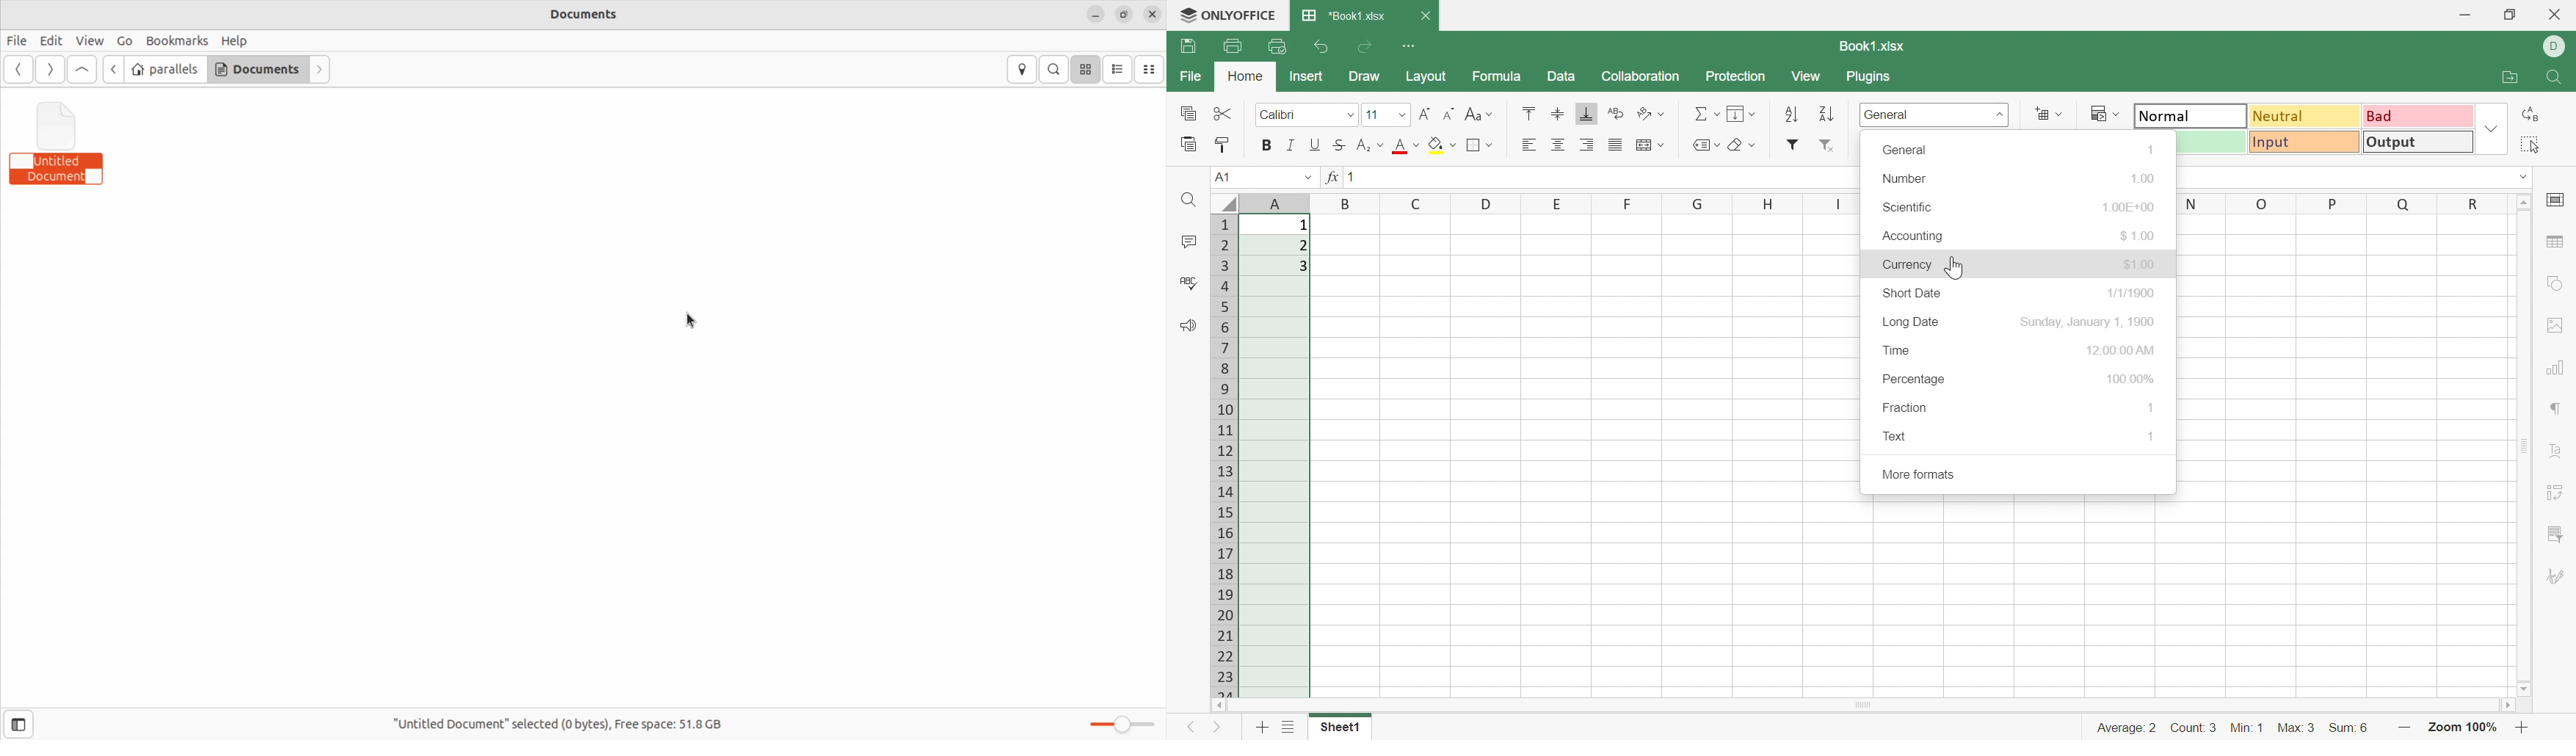 Image resolution: width=2576 pixels, height=756 pixels. Describe the element at coordinates (1918, 475) in the screenshot. I see `More formats` at that location.